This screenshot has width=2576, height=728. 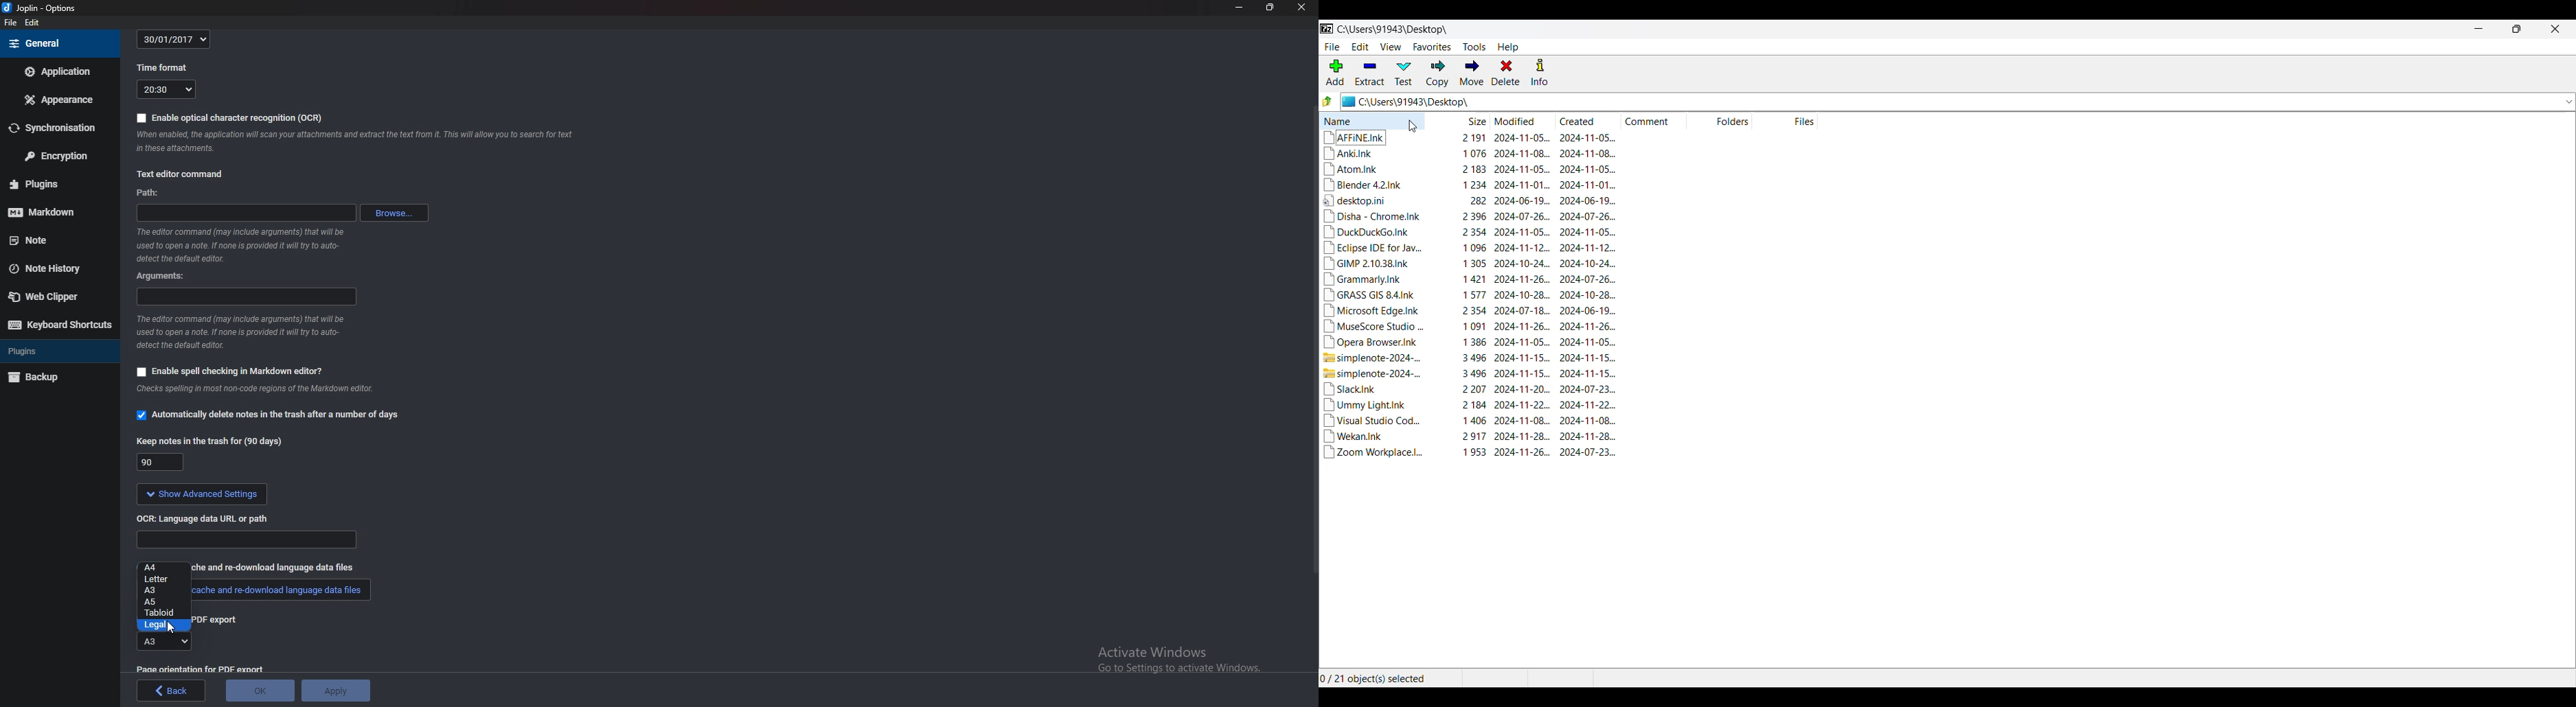 I want to click on Disha - Chrome.Ink 2396 2024-07-26... 2024-07-26..., so click(x=1469, y=217).